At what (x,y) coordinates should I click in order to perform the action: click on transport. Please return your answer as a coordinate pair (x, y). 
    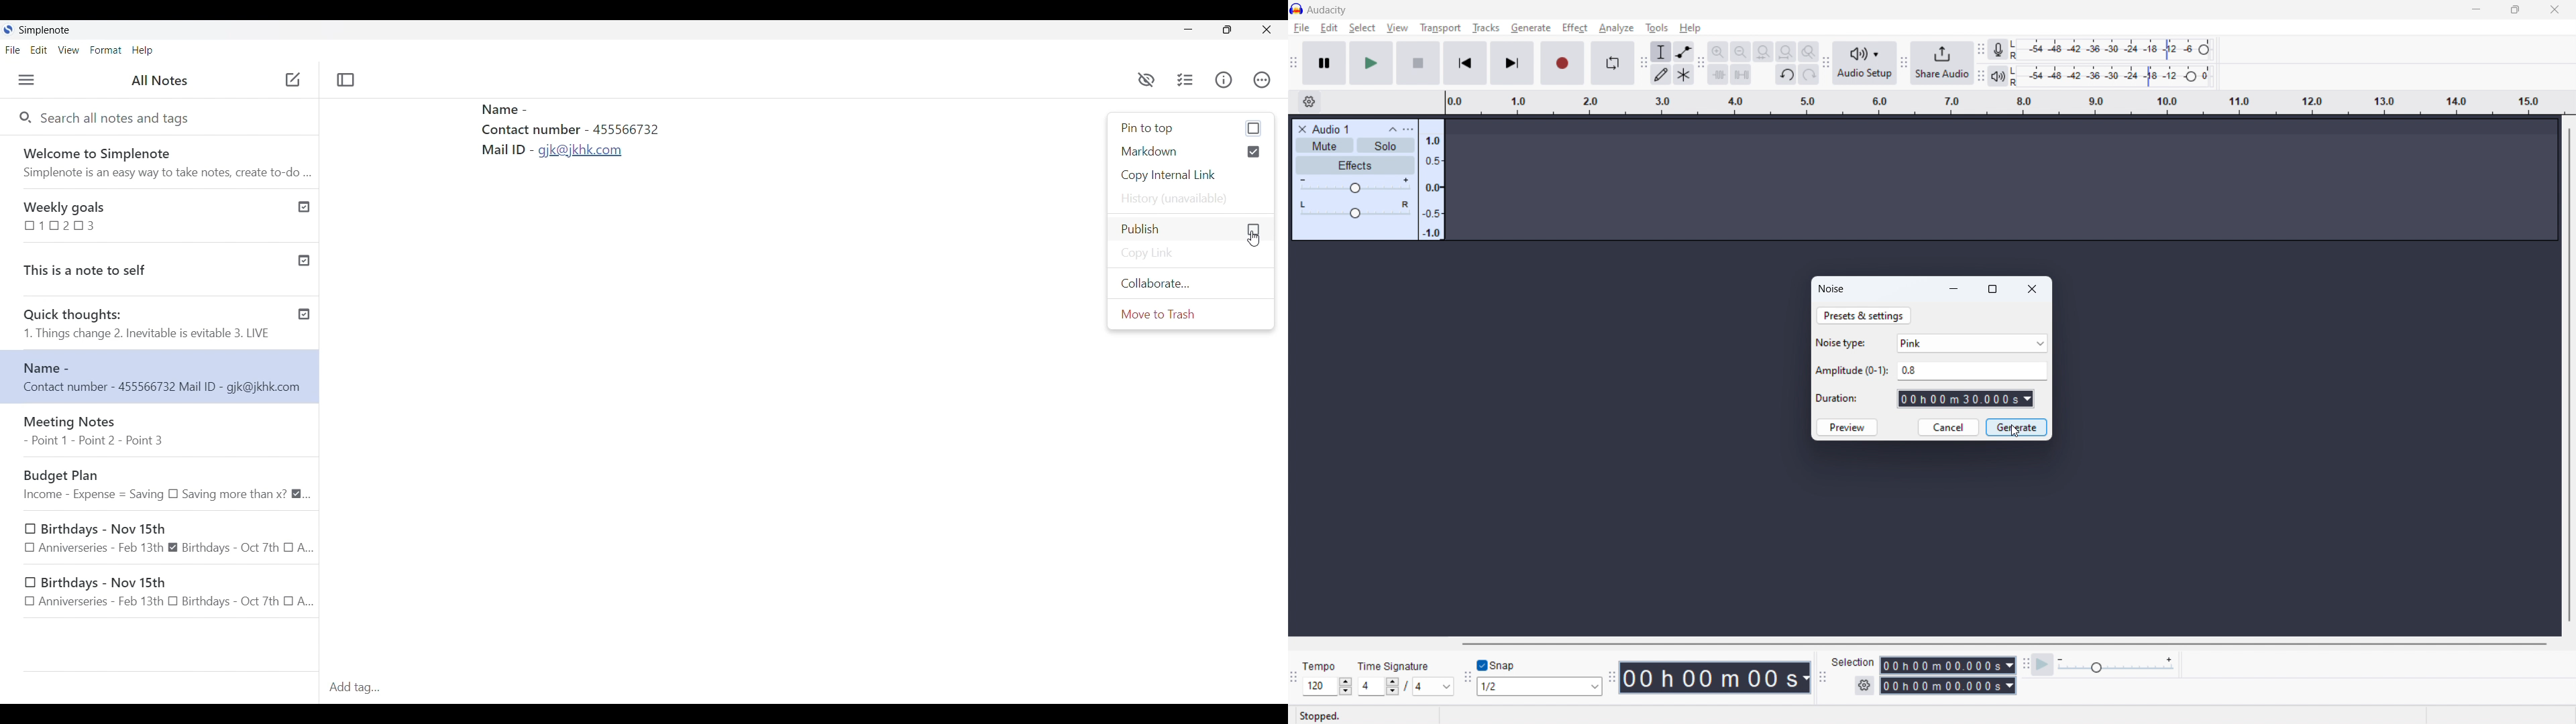
    Looking at the image, I should click on (1440, 27).